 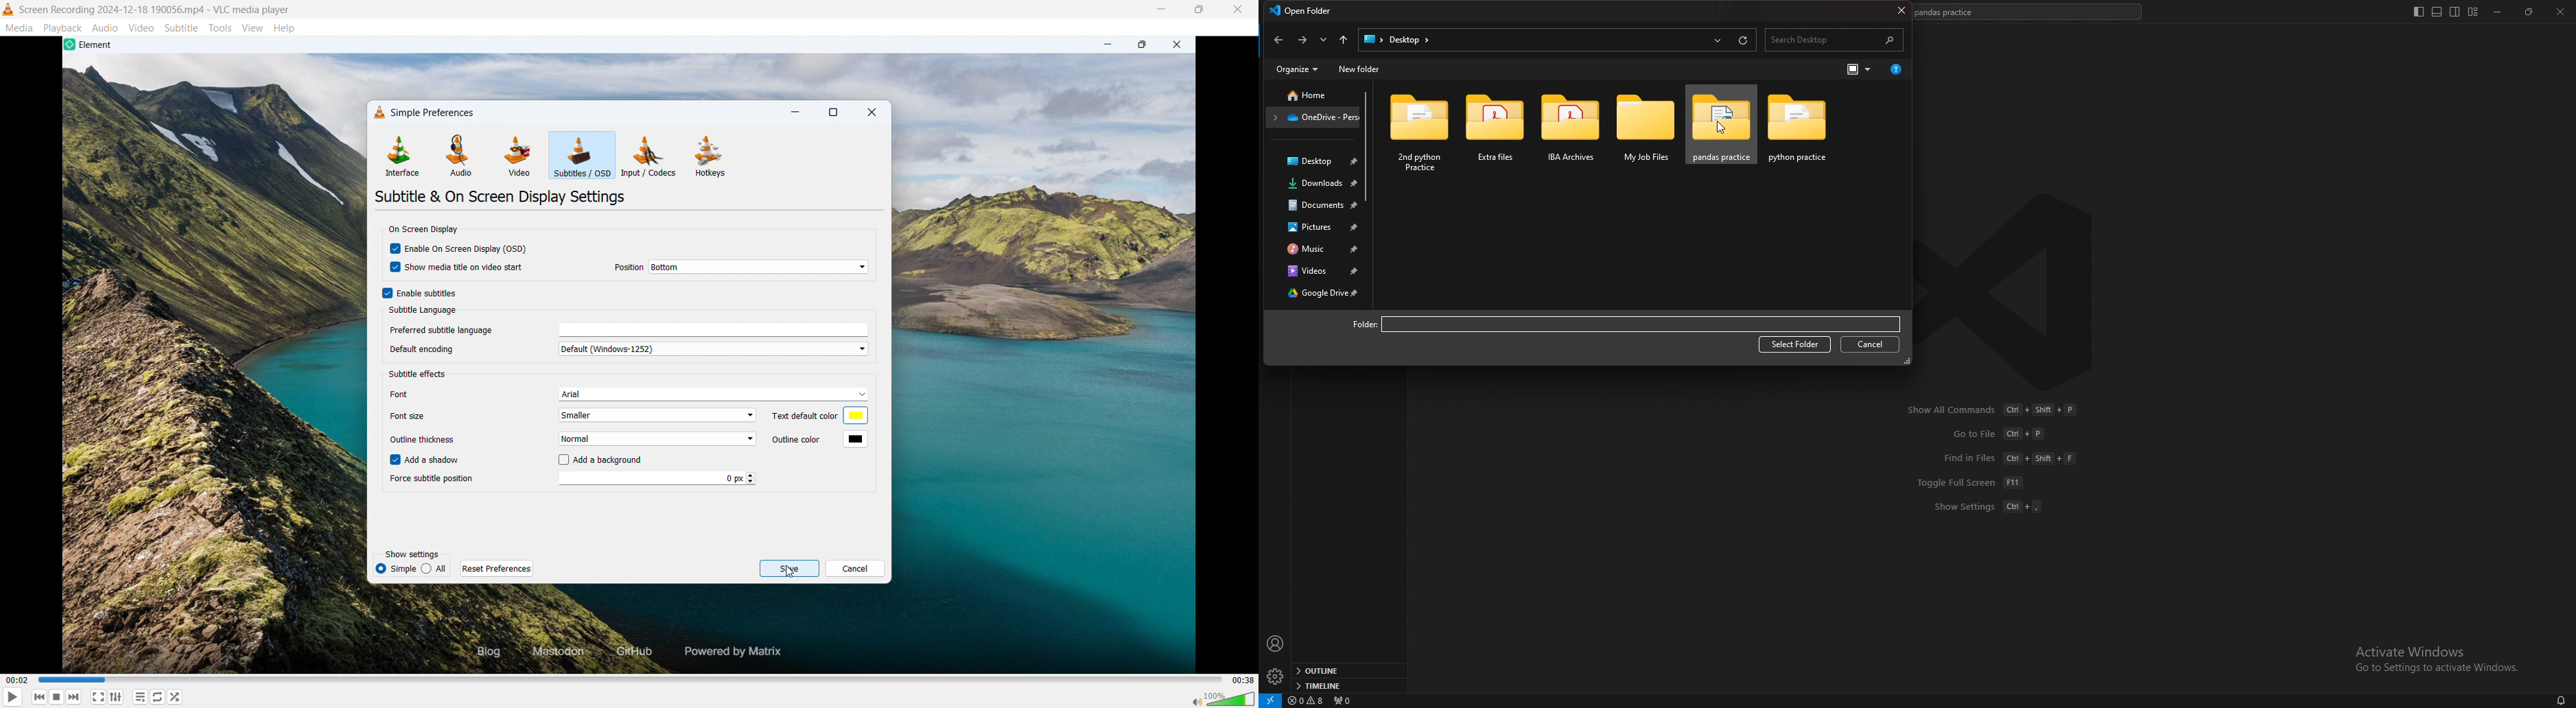 What do you see at coordinates (253, 28) in the screenshot?
I see `View ` at bounding box center [253, 28].